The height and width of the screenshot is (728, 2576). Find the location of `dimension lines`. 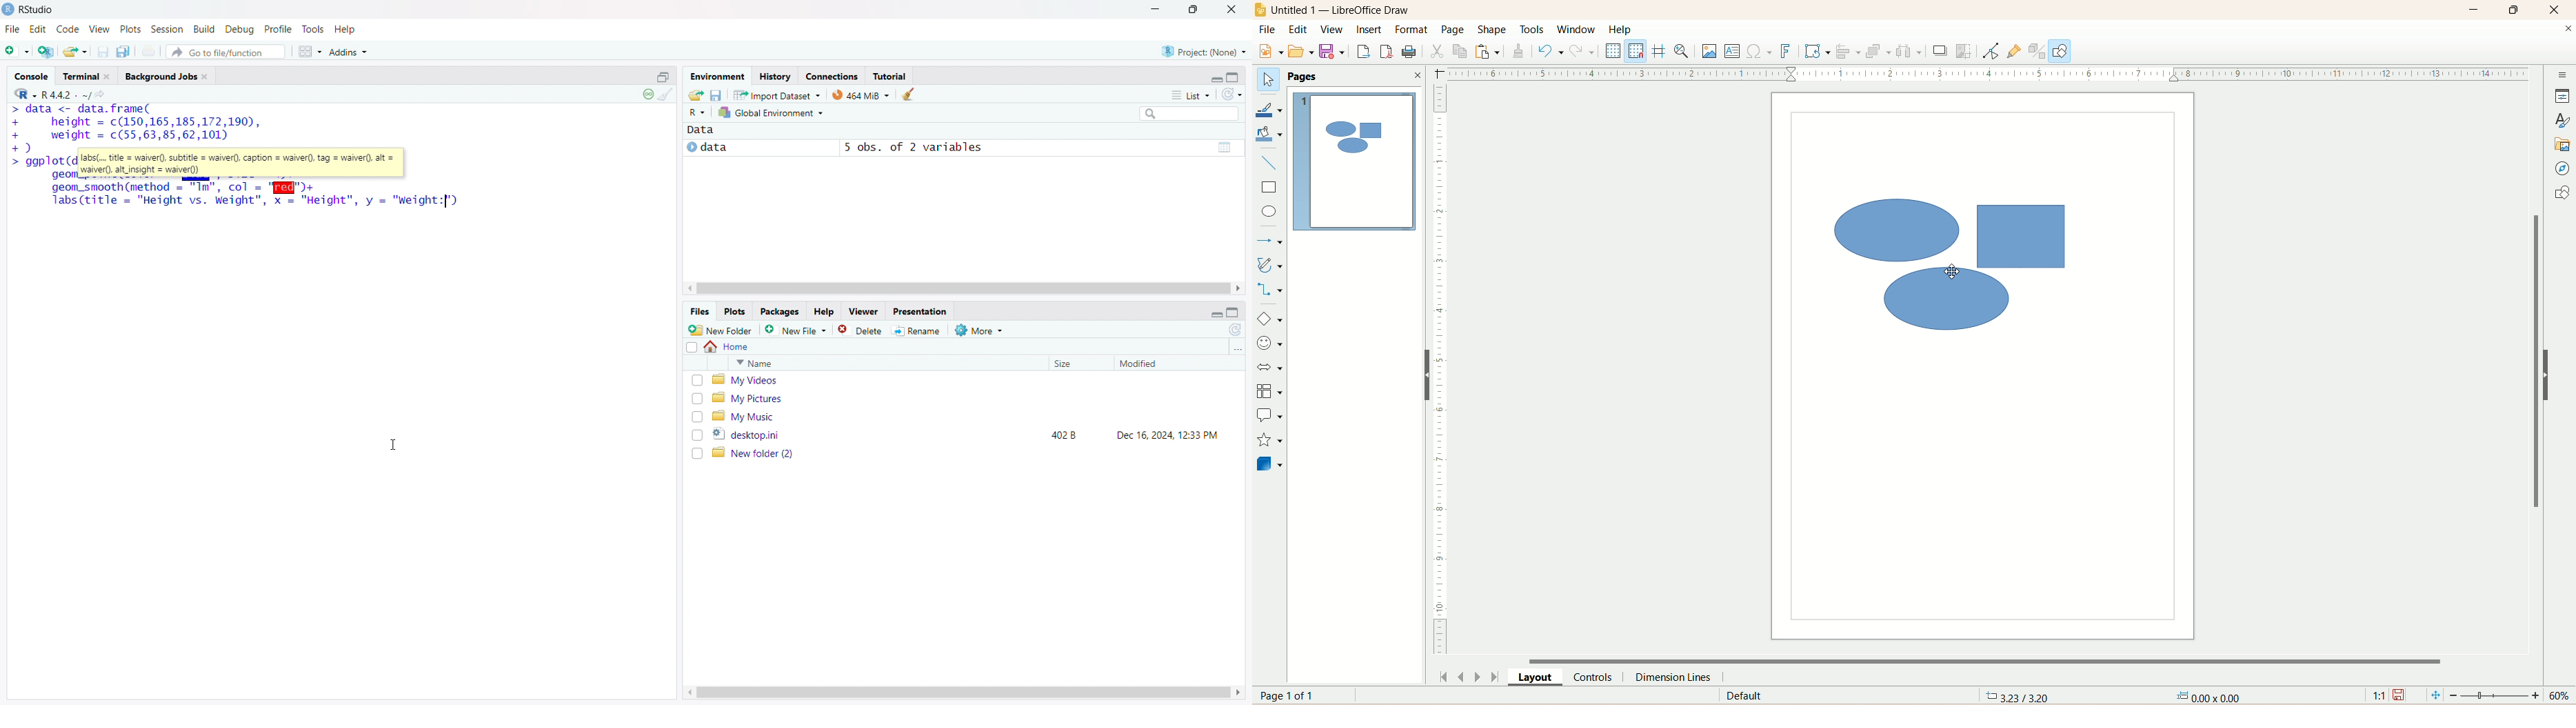

dimension lines is located at coordinates (1675, 677).